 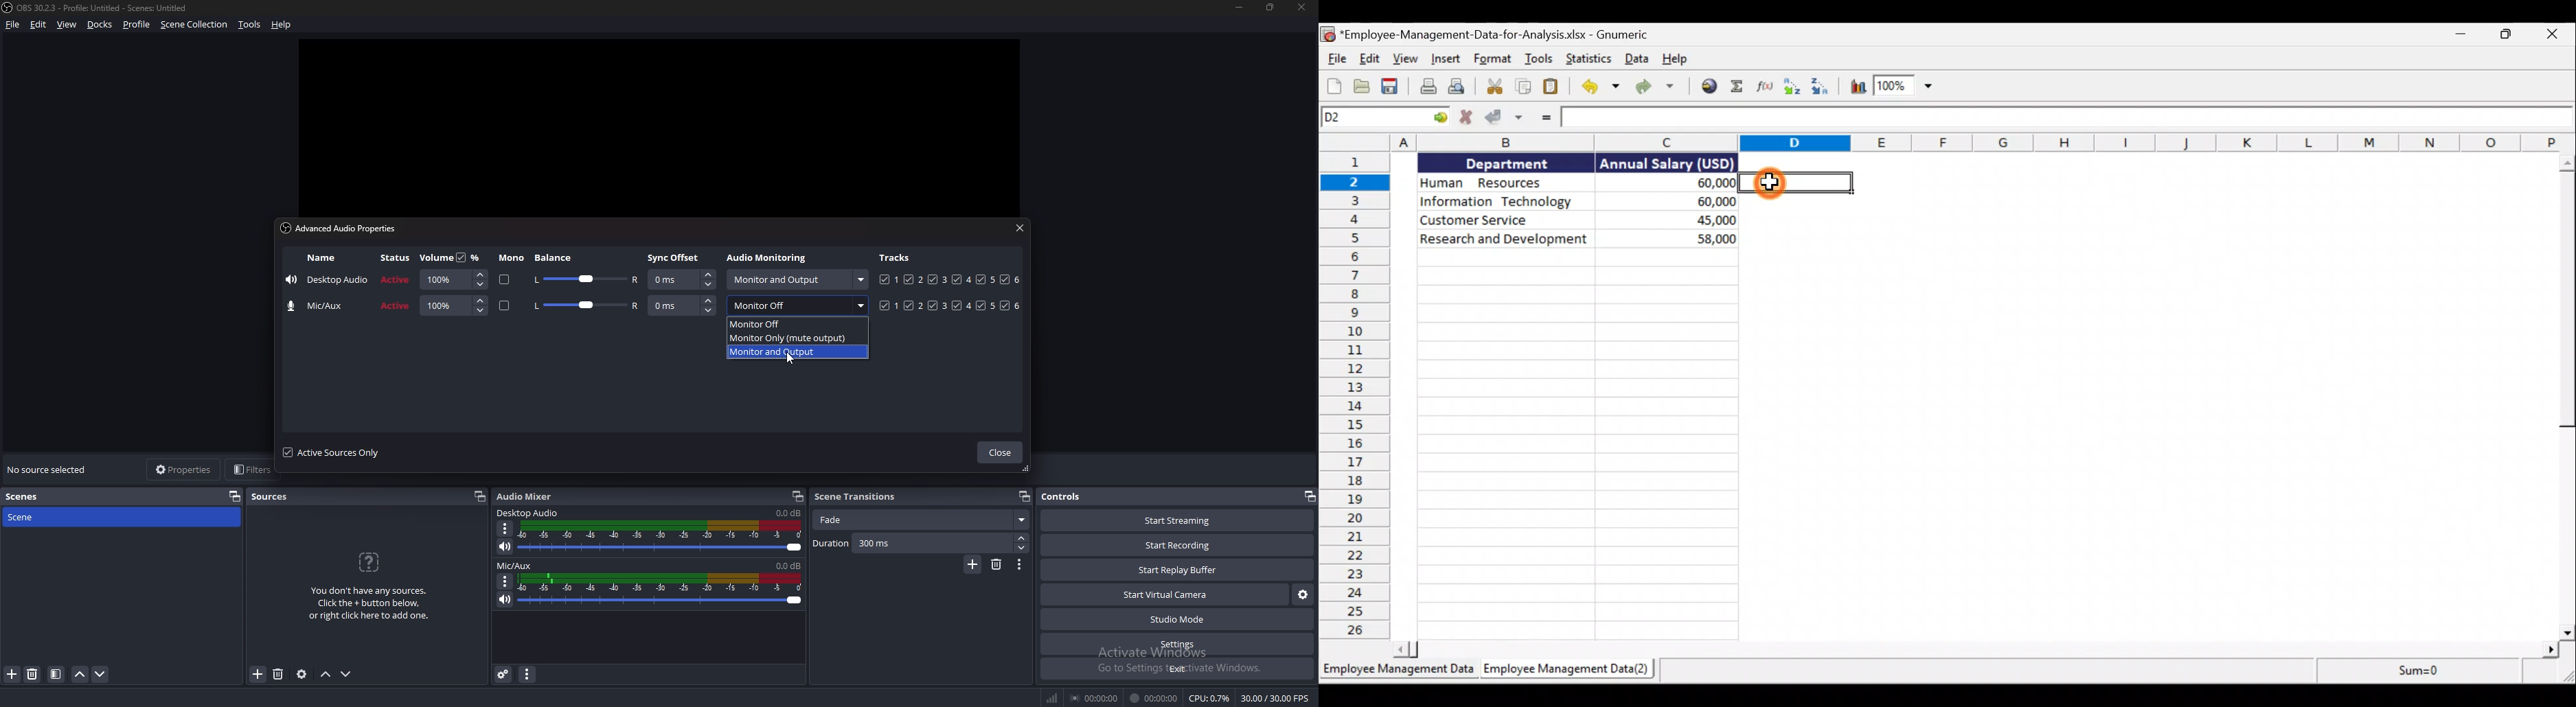 I want to click on sync offset adjust, so click(x=682, y=305).